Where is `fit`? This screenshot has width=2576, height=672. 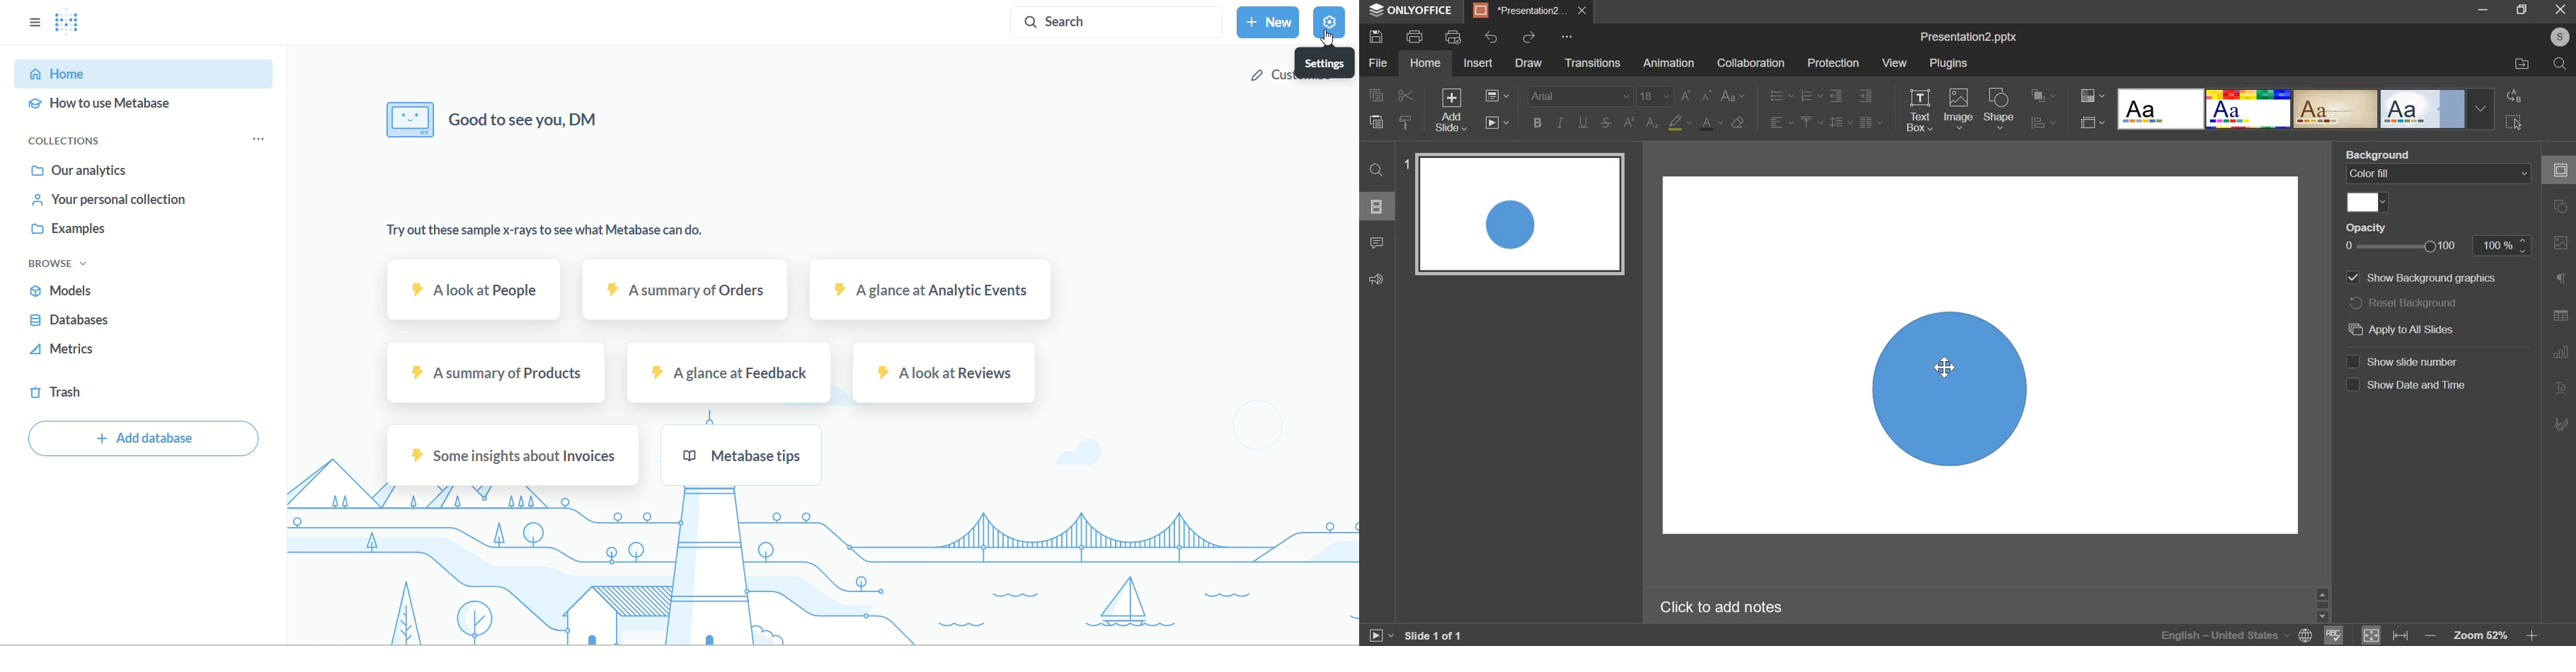
fit is located at coordinates (2385, 635).